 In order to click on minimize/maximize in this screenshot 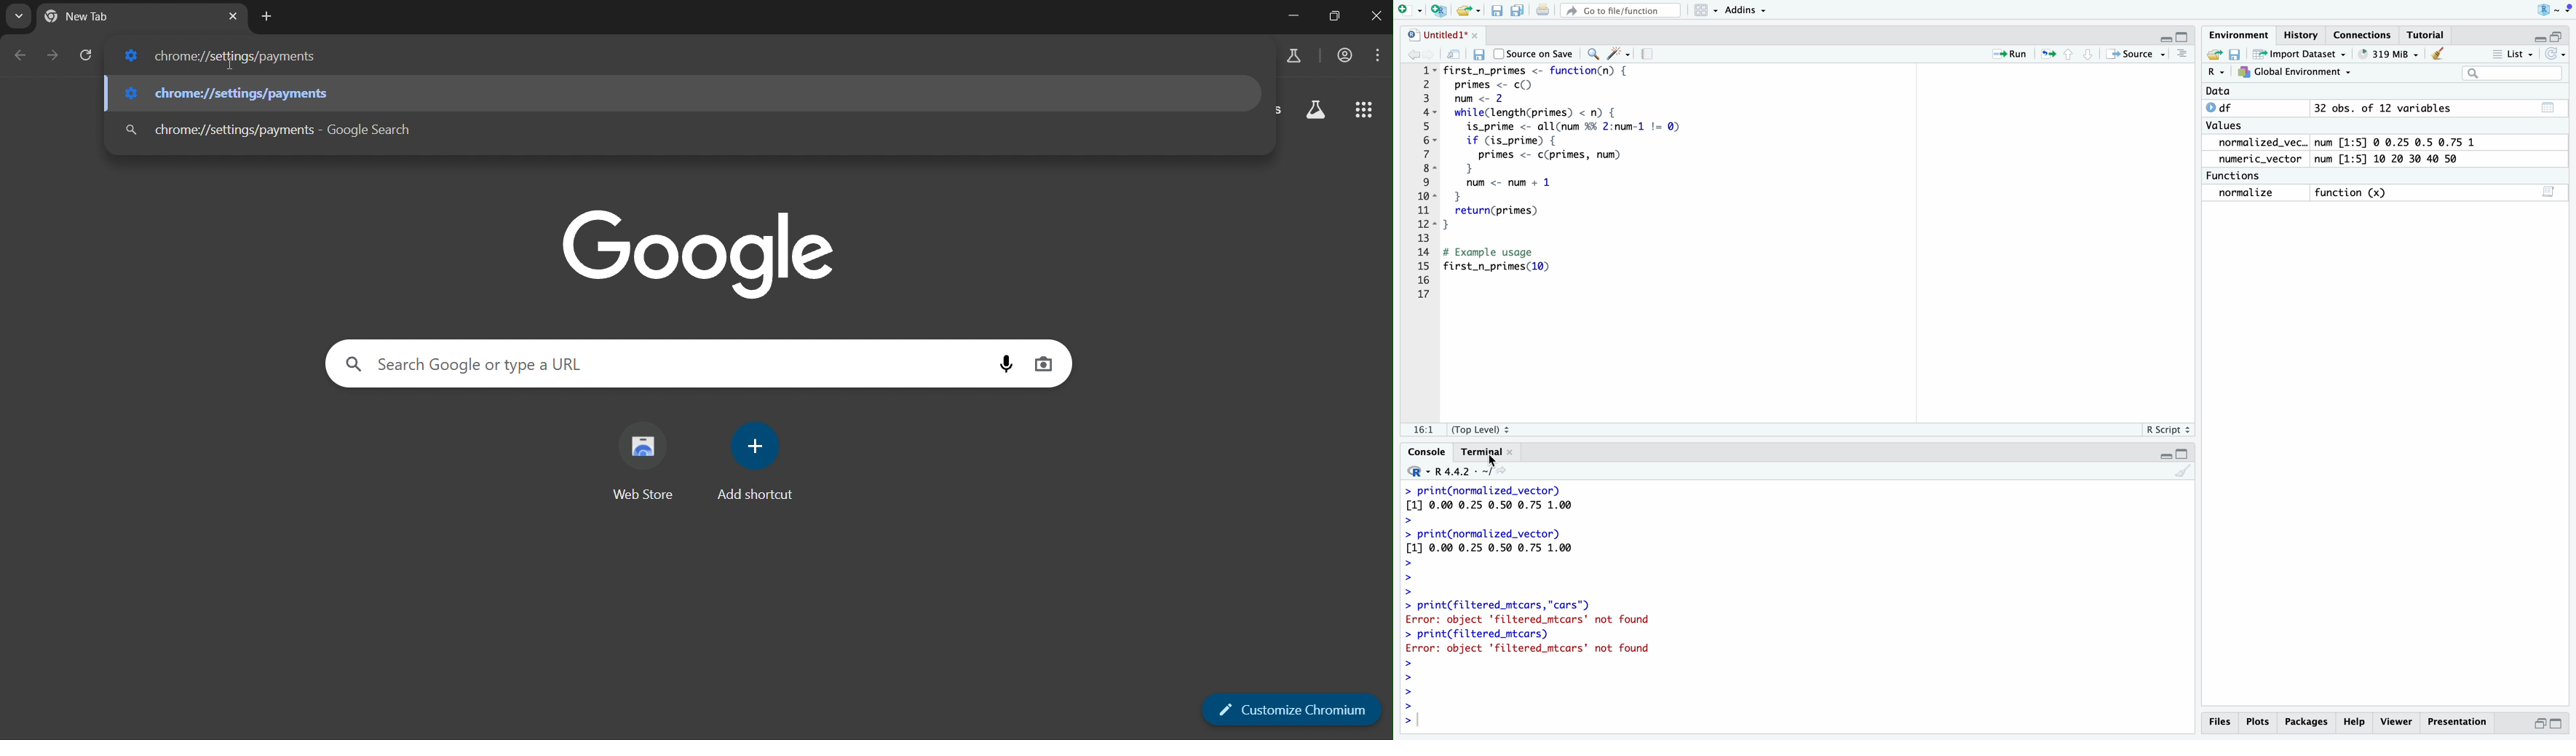, I will do `click(2168, 35)`.